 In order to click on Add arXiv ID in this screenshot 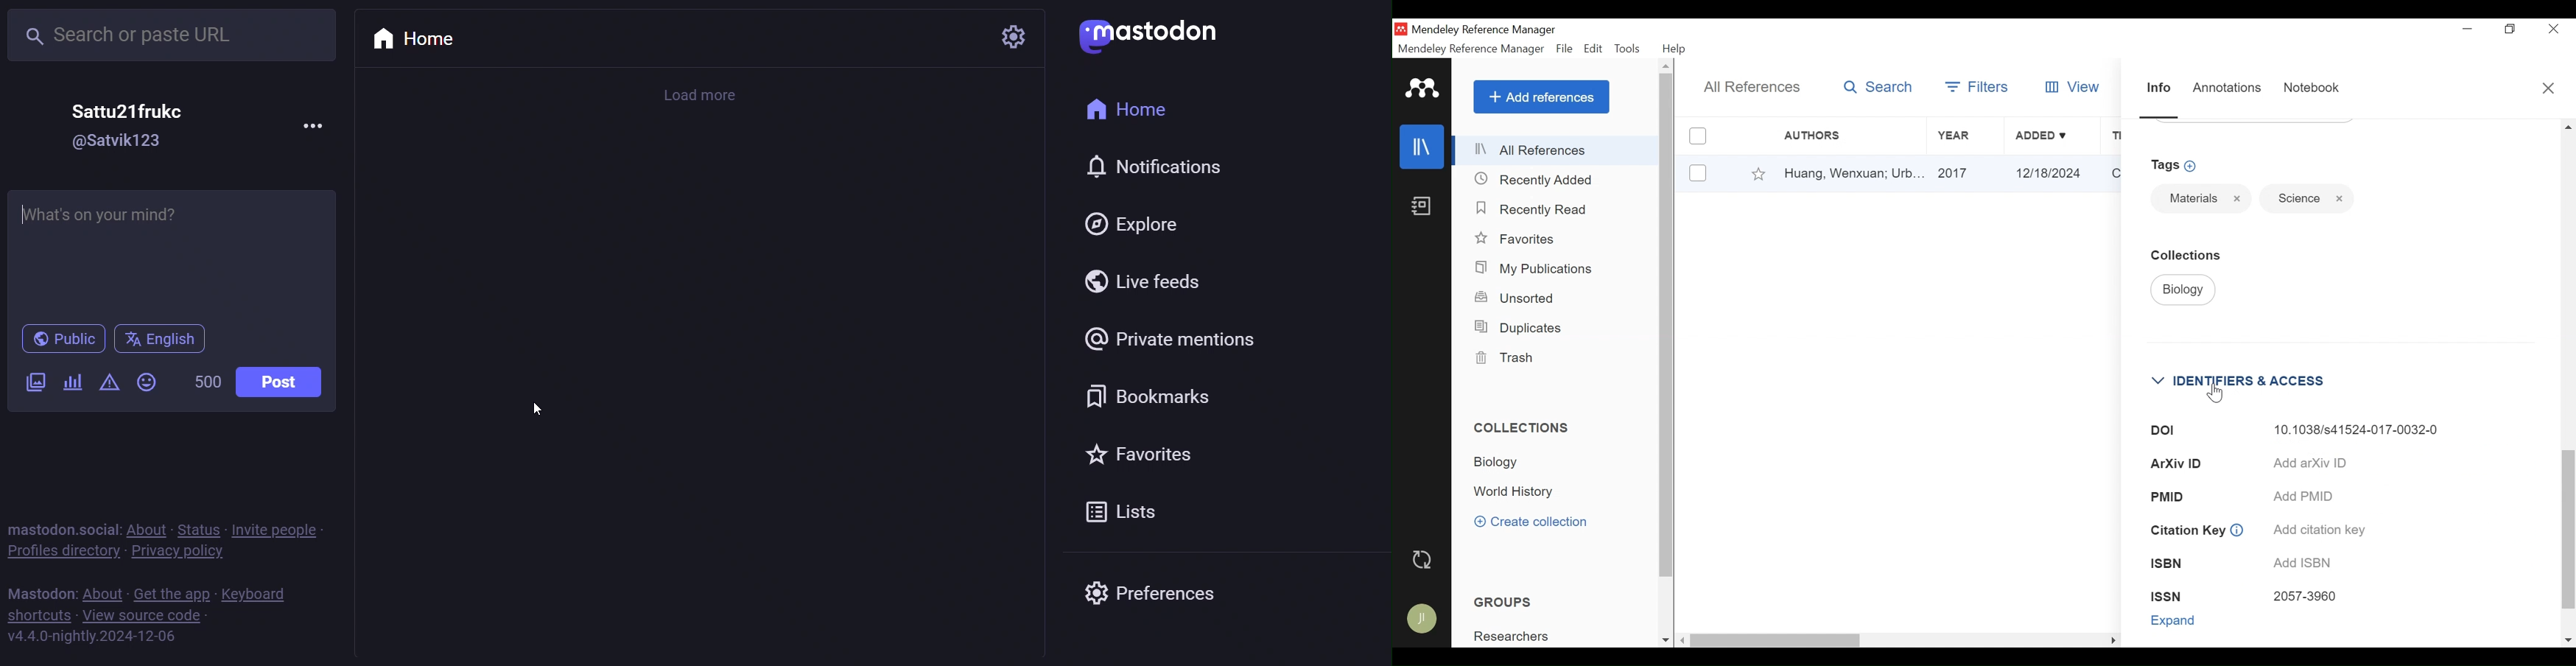, I will do `click(2311, 462)`.